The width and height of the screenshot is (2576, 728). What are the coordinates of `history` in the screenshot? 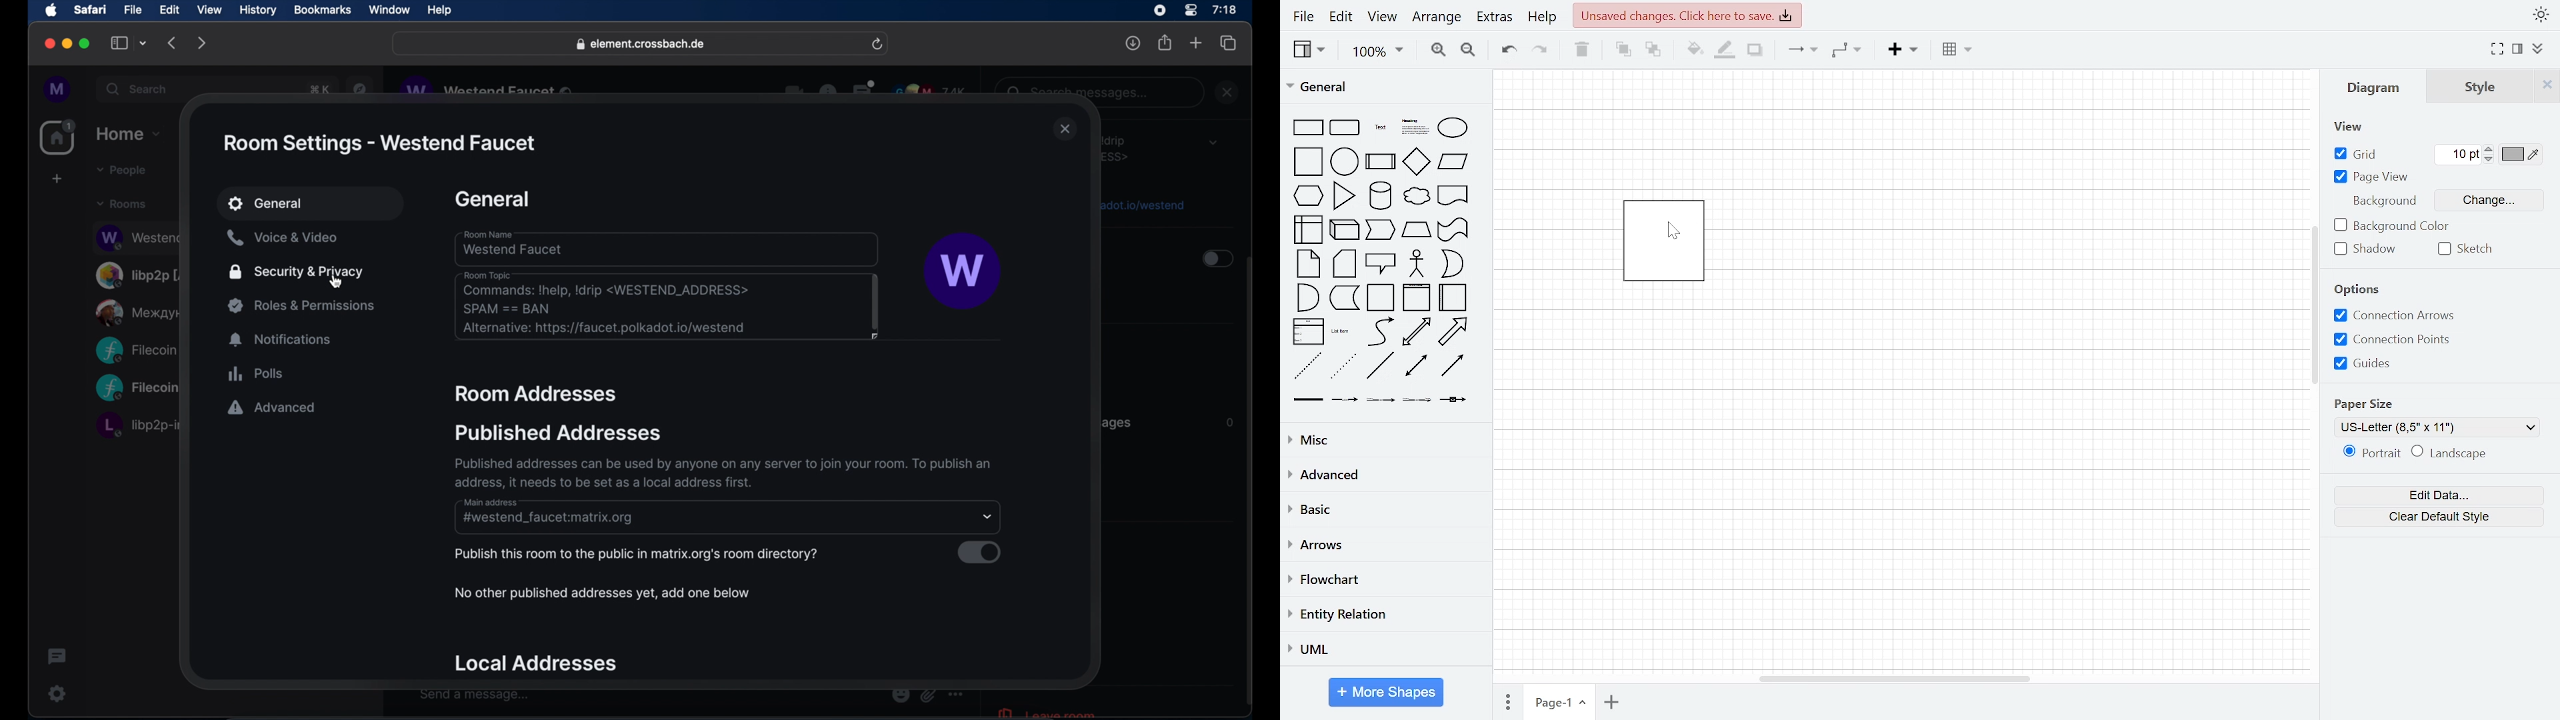 It's located at (258, 11).